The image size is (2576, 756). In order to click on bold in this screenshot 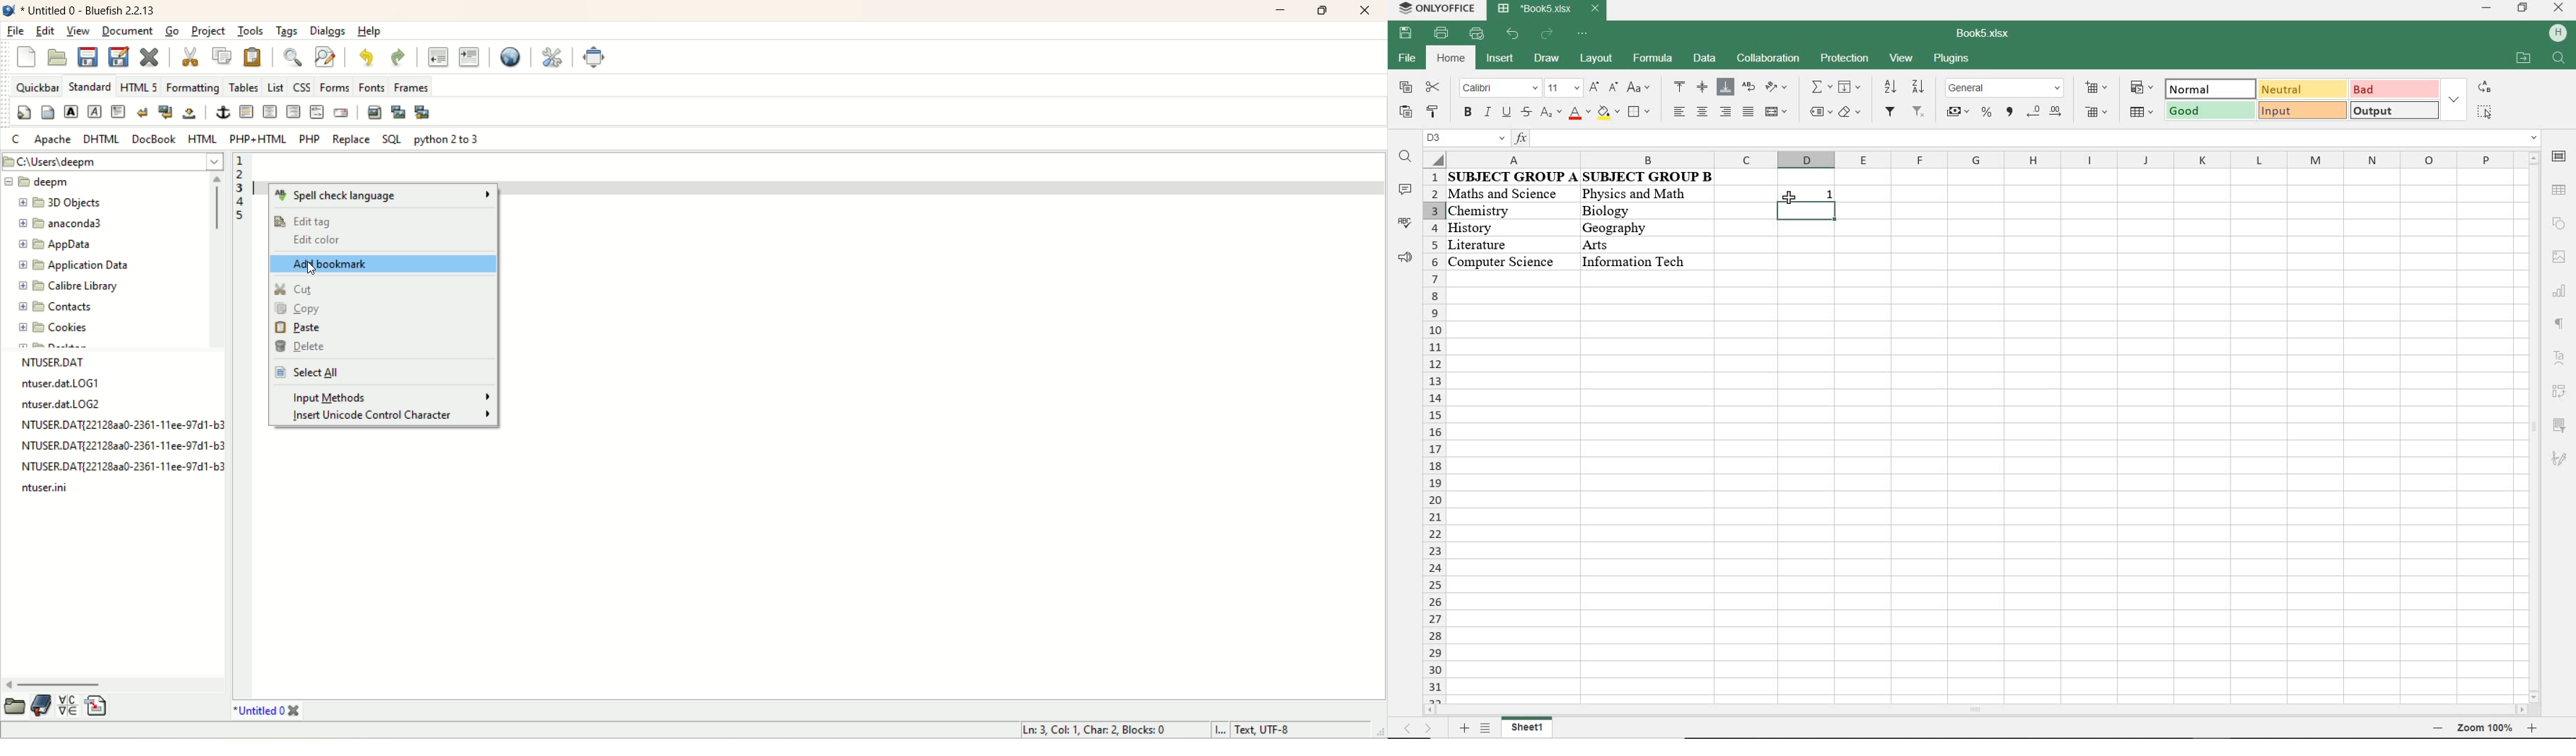, I will do `click(1468, 113)`.